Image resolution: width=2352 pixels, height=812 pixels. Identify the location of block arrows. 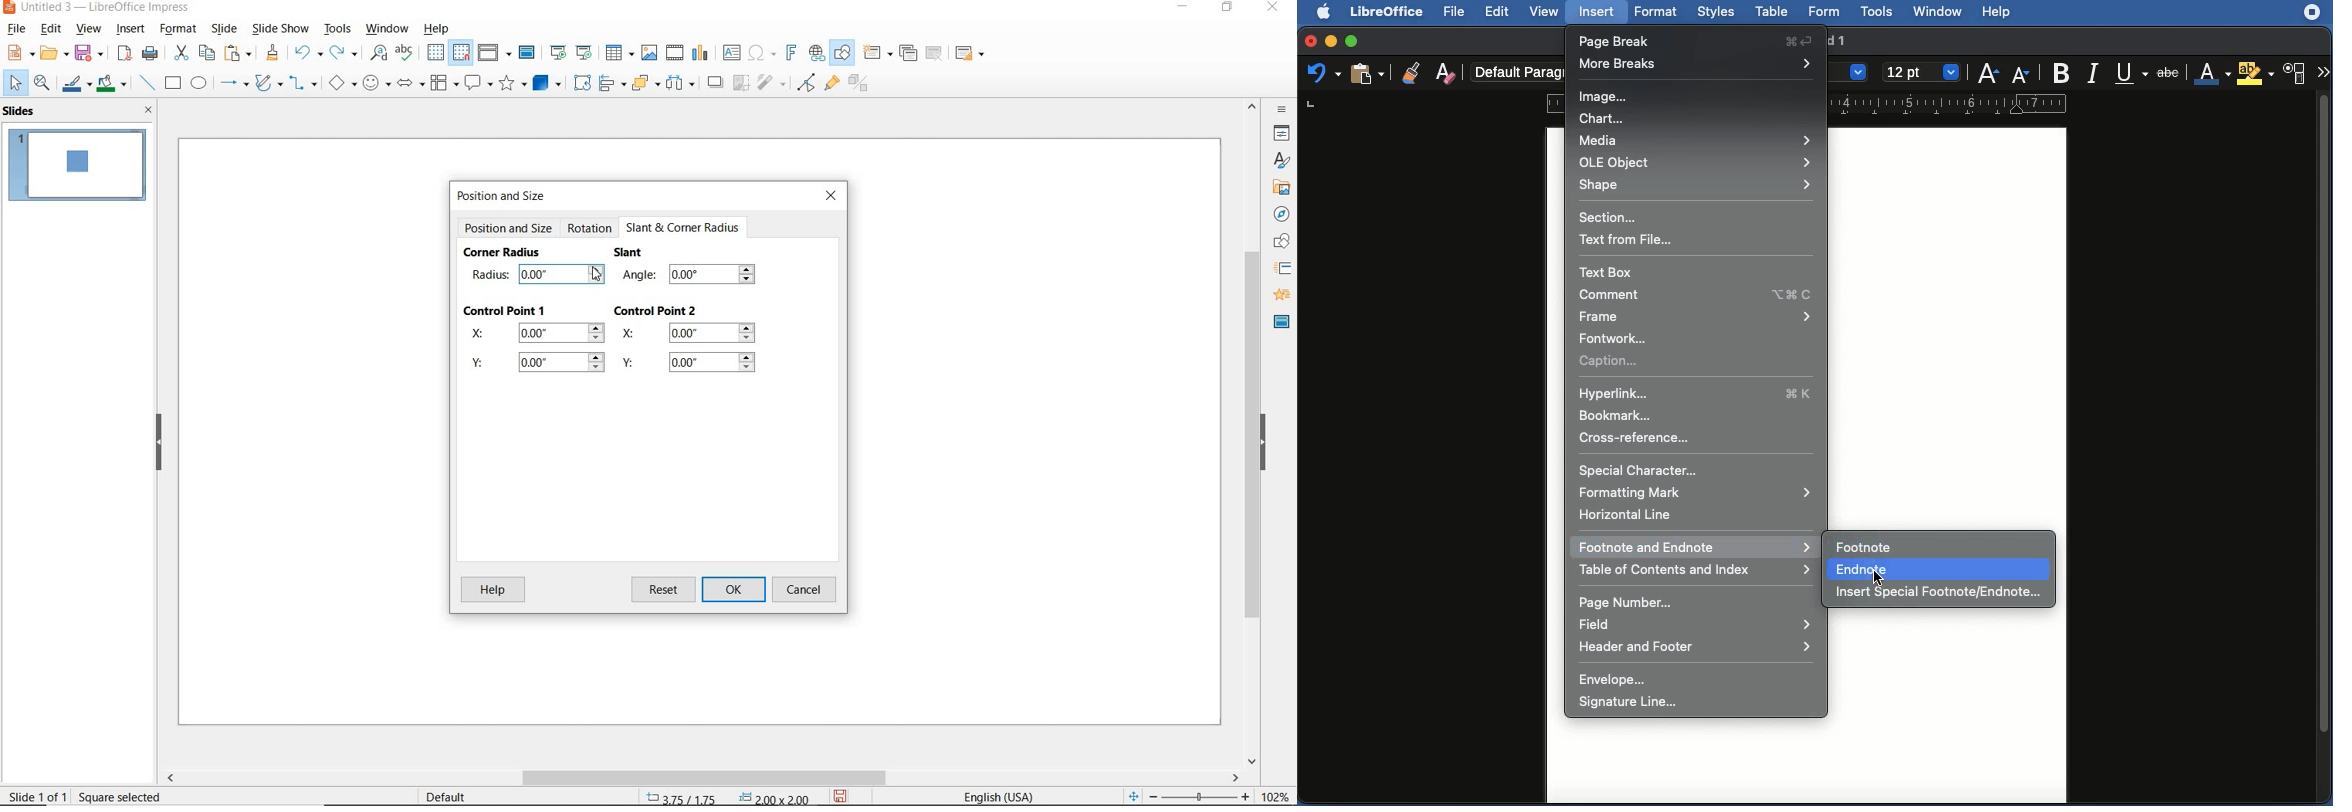
(411, 85).